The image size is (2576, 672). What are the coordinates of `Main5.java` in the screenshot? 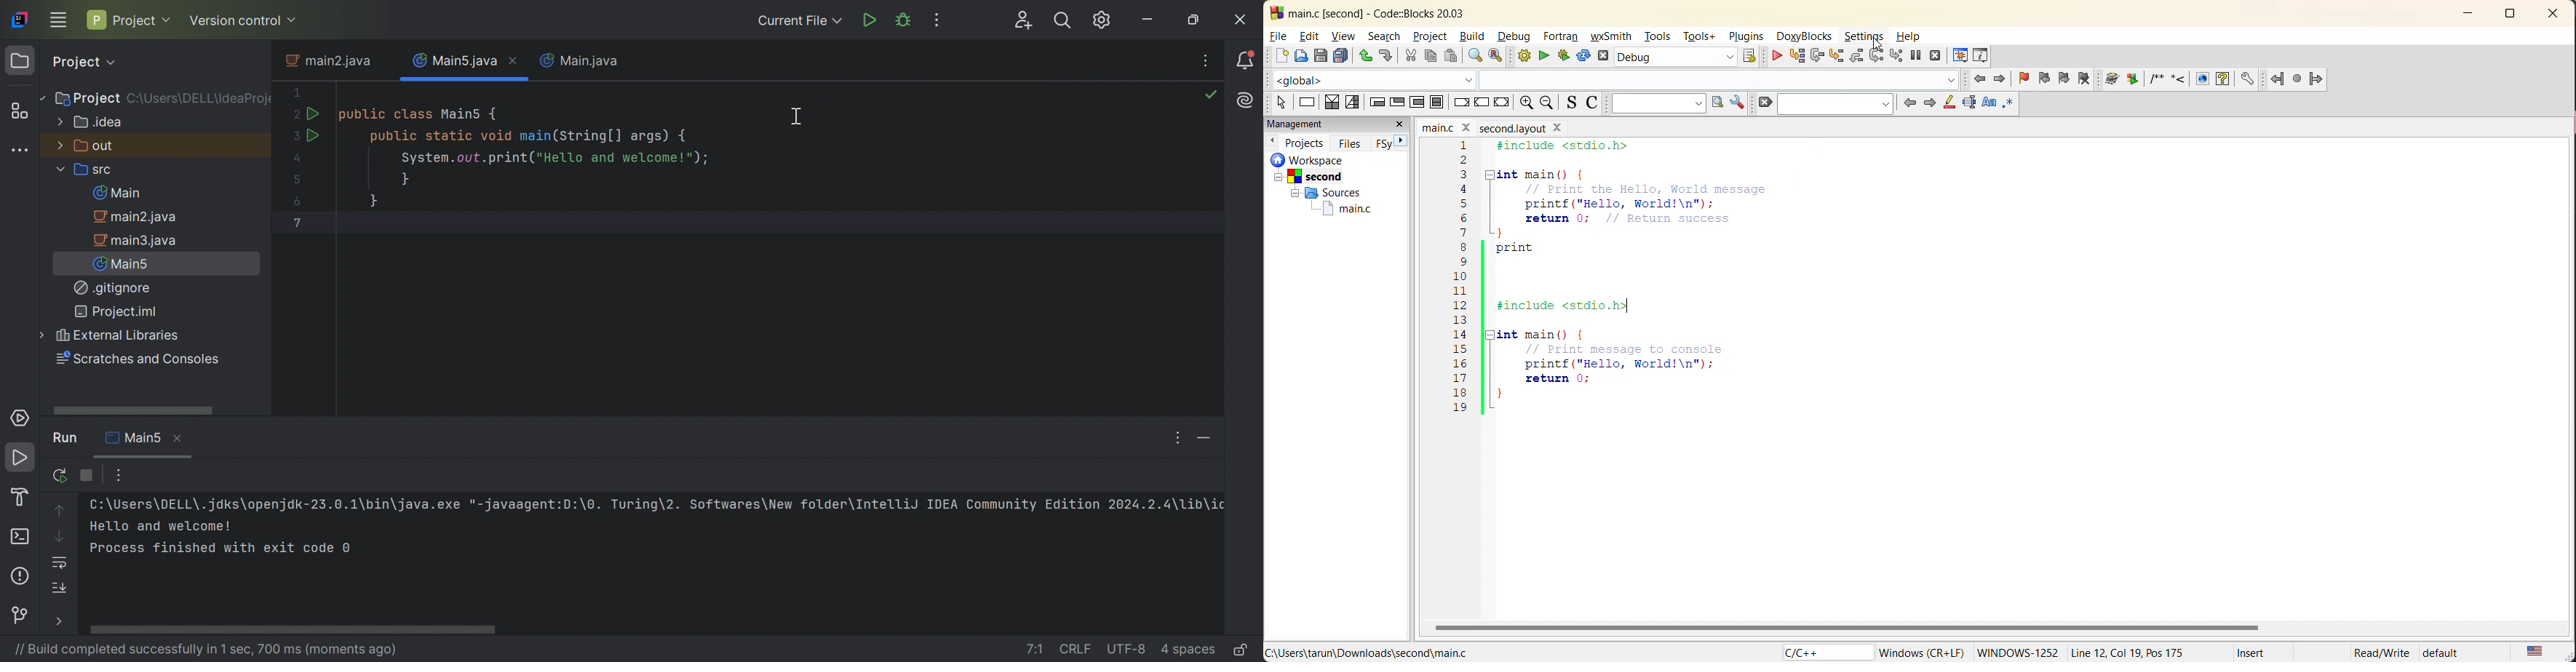 It's located at (454, 61).